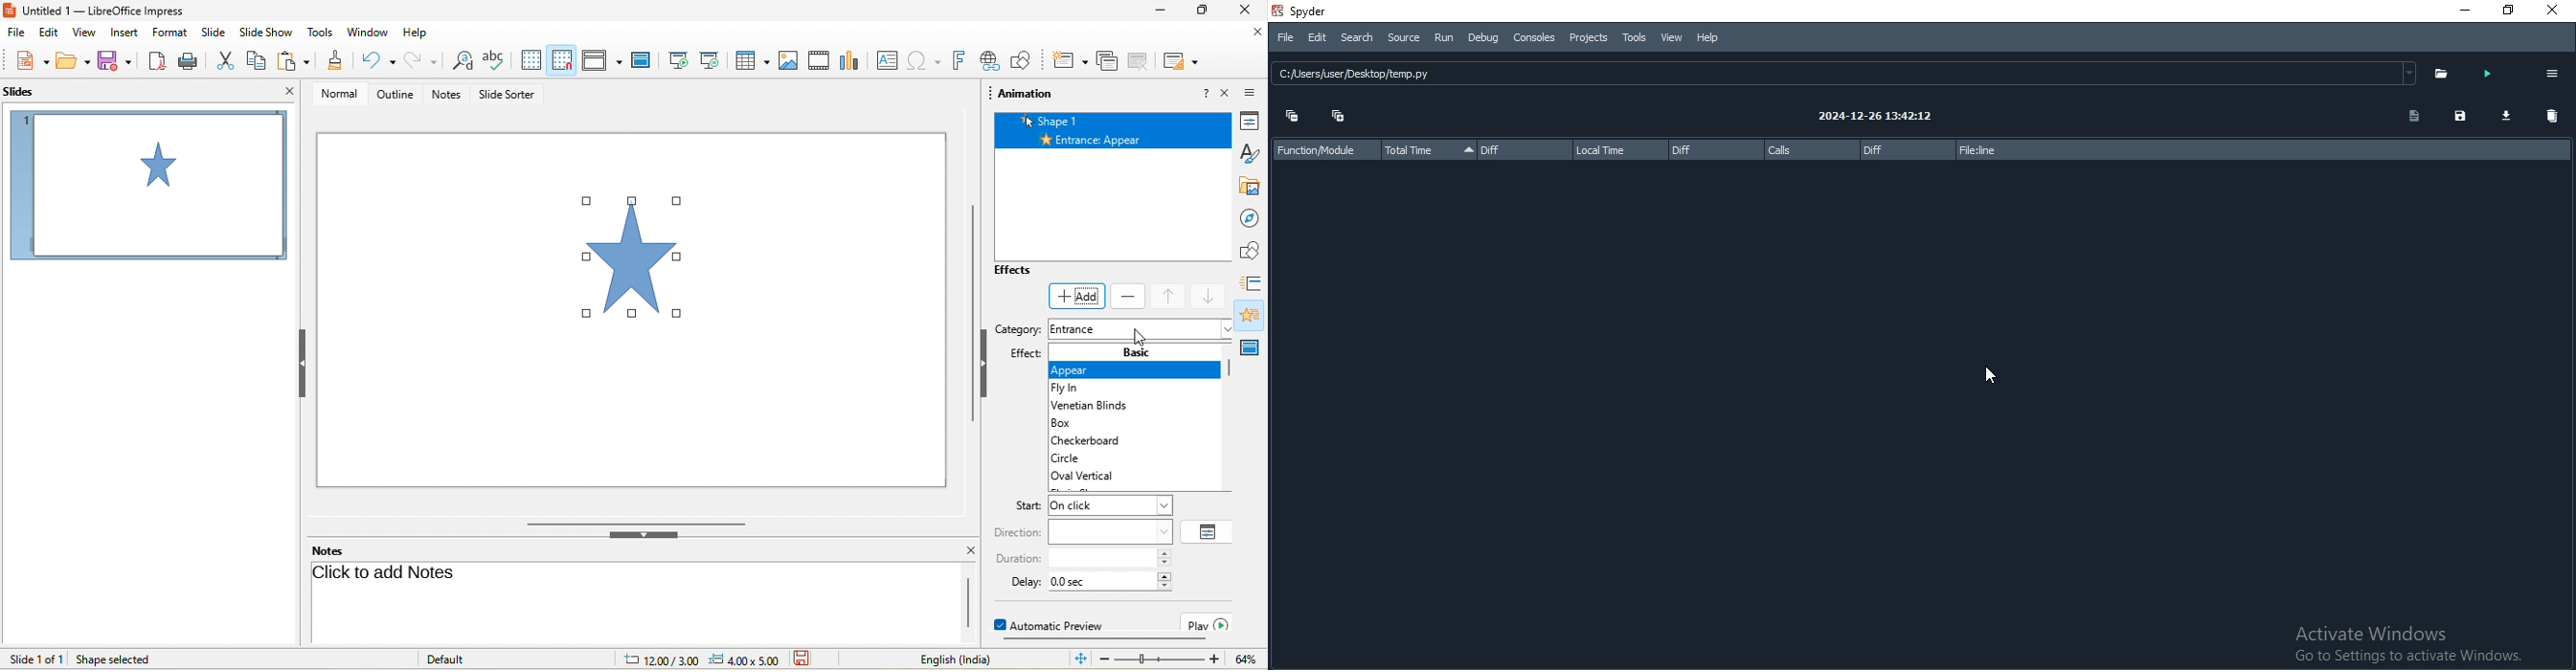 The image size is (2576, 672). I want to click on oval vertical, so click(1096, 476).